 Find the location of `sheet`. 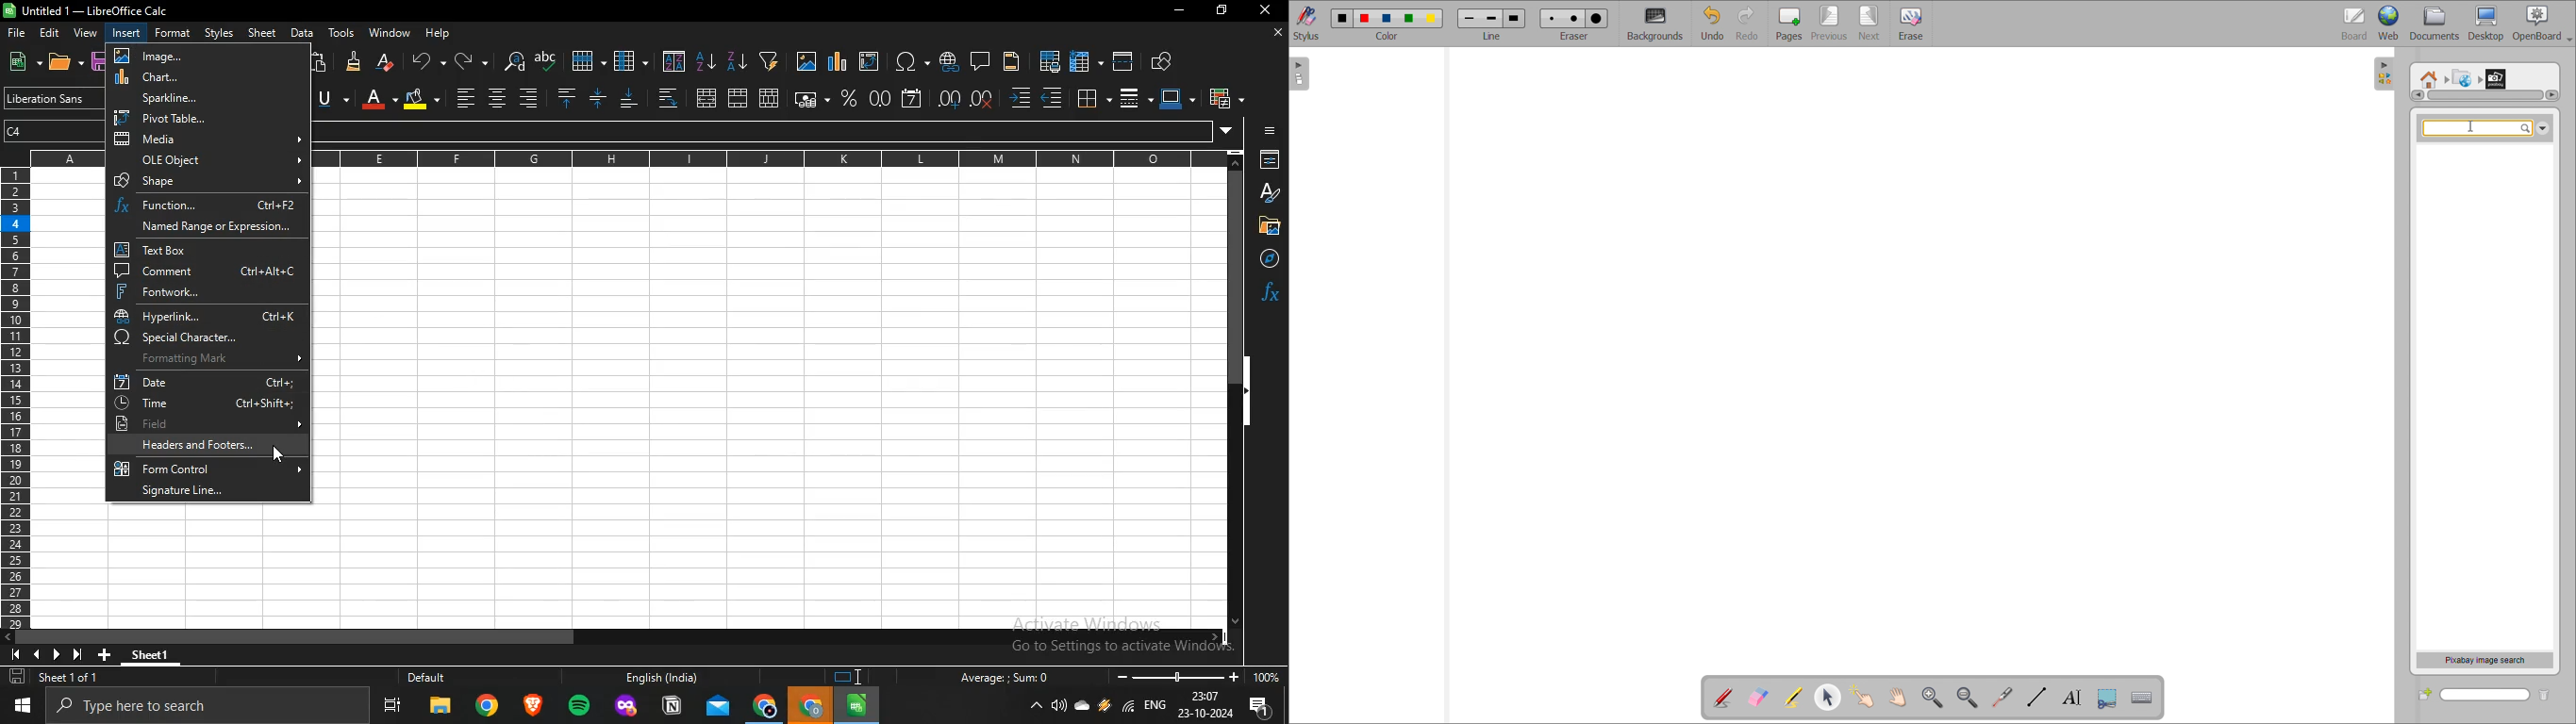

sheet is located at coordinates (263, 33).